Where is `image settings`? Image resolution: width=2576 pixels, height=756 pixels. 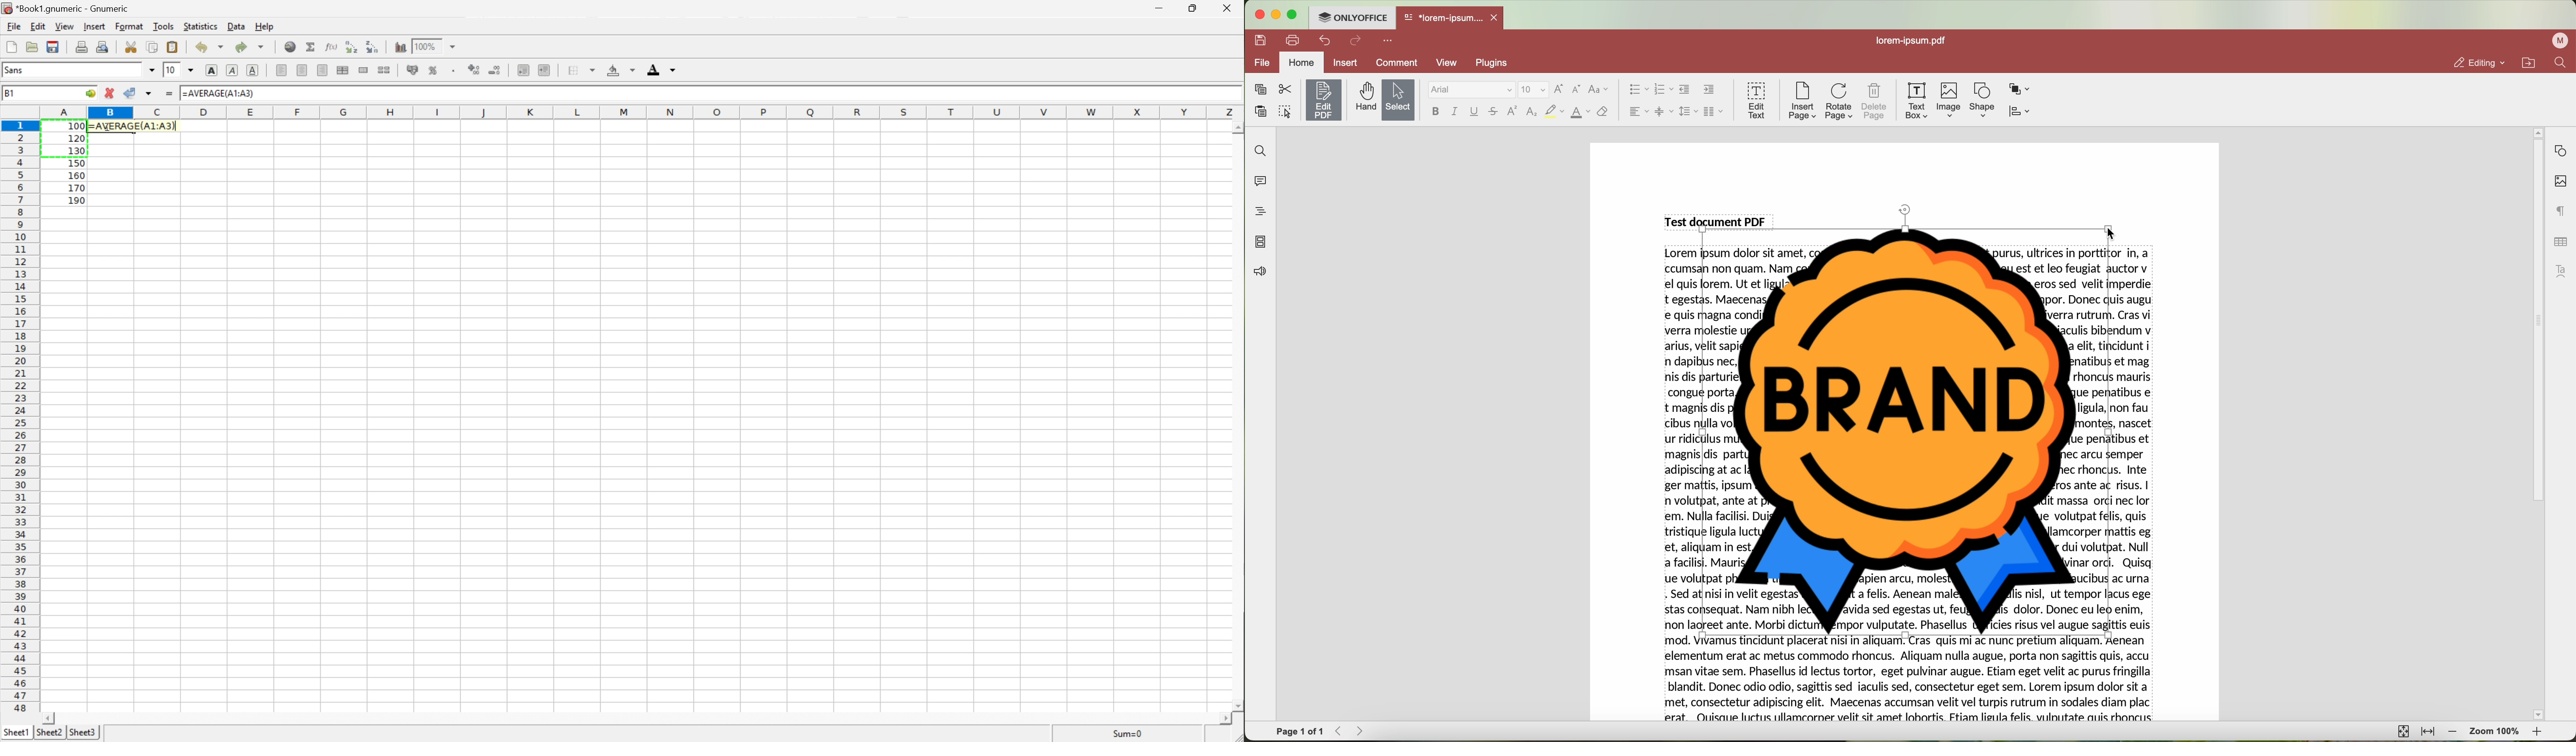 image settings is located at coordinates (2561, 181).